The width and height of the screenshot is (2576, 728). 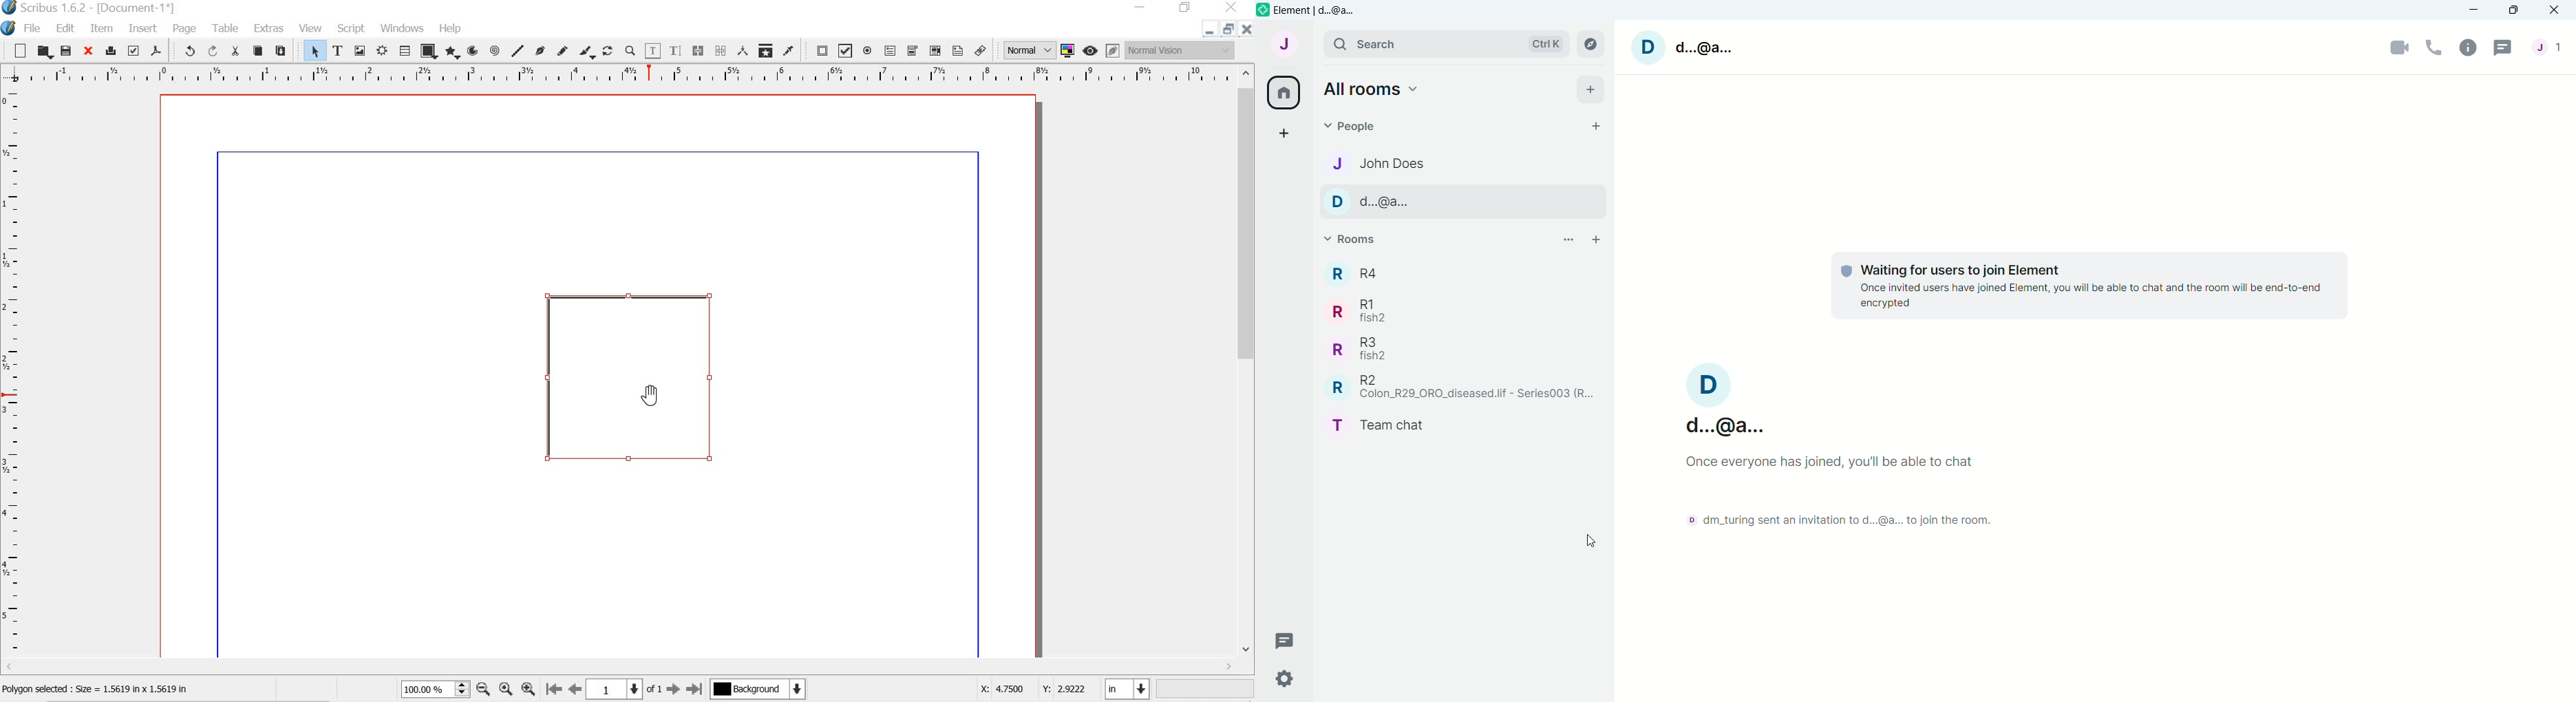 I want to click on Room Info, so click(x=2470, y=46).